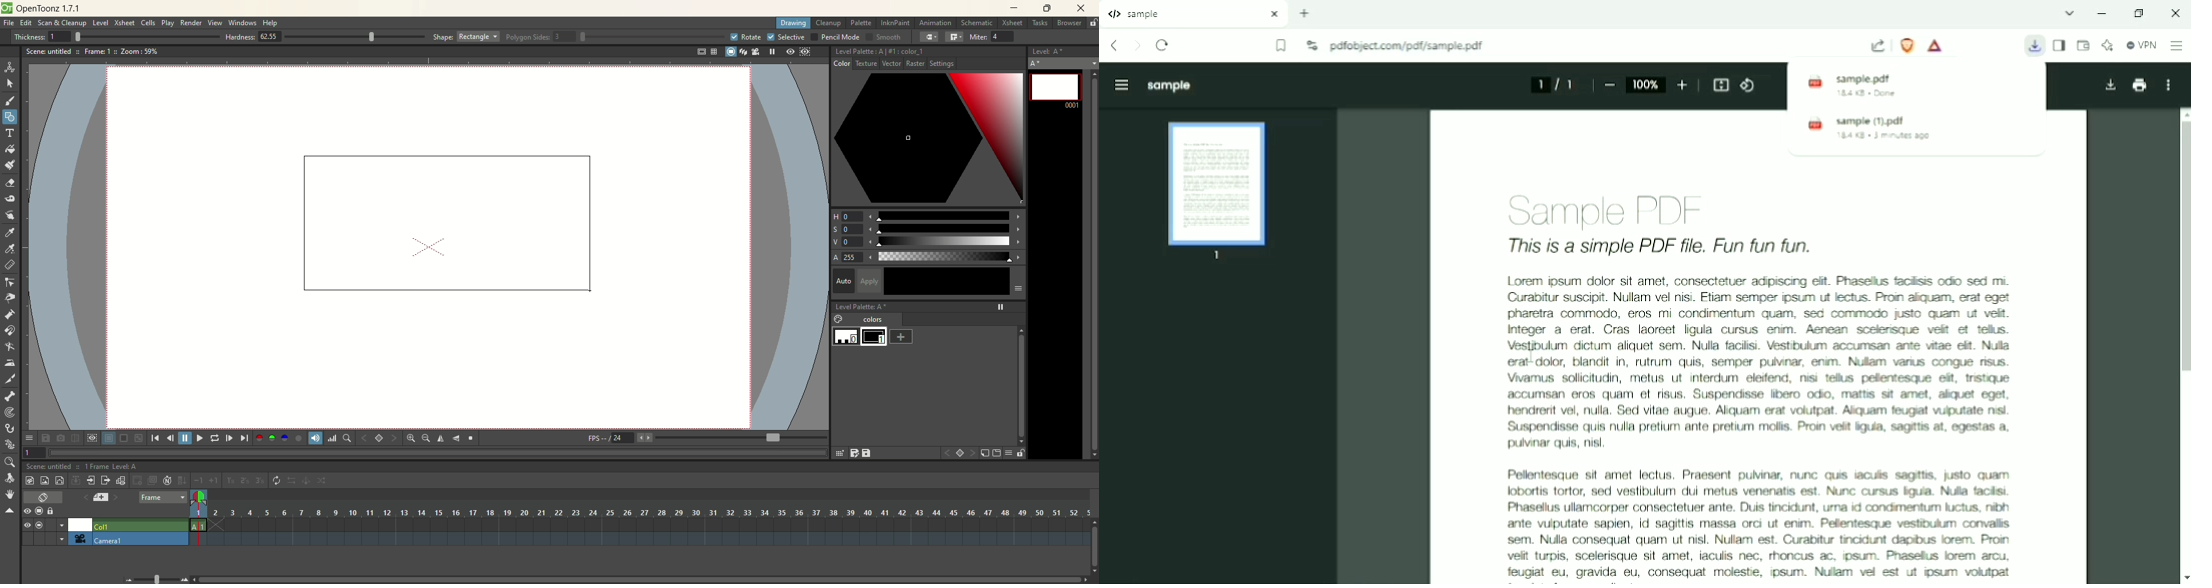 Image resolution: width=2212 pixels, height=588 pixels. I want to click on loop, so click(215, 438).